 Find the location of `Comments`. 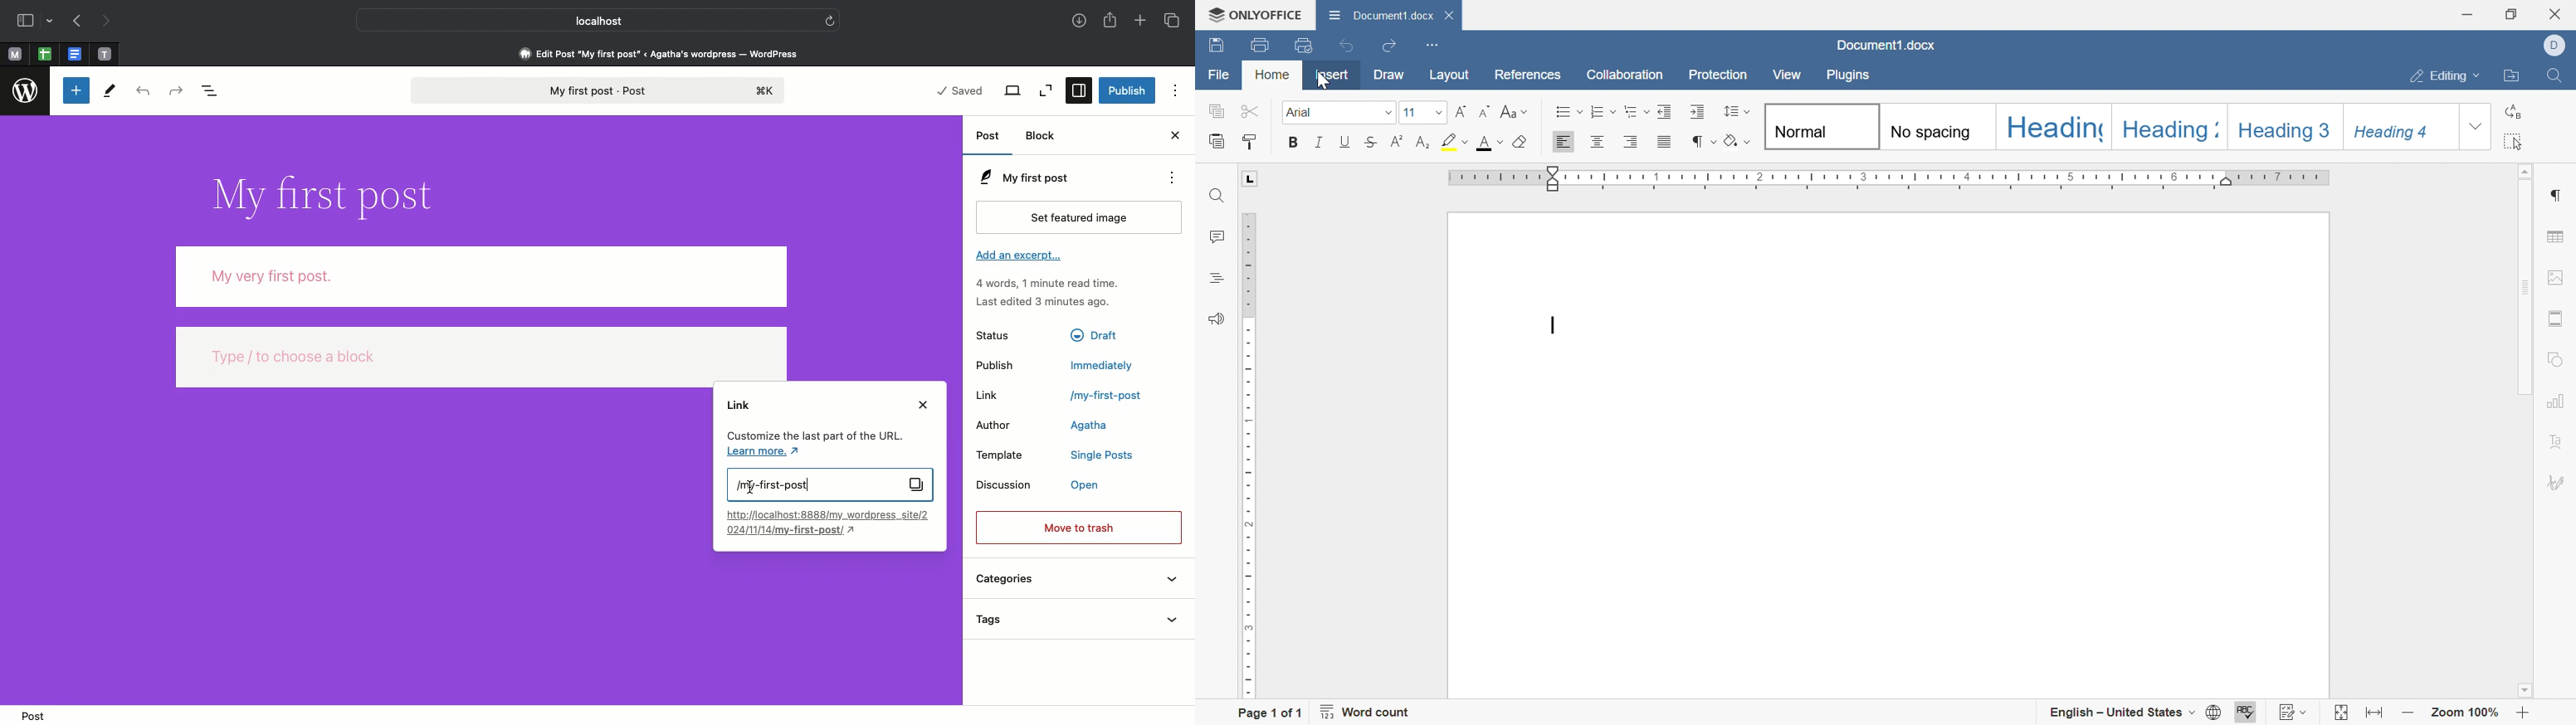

Comments is located at coordinates (1216, 238).